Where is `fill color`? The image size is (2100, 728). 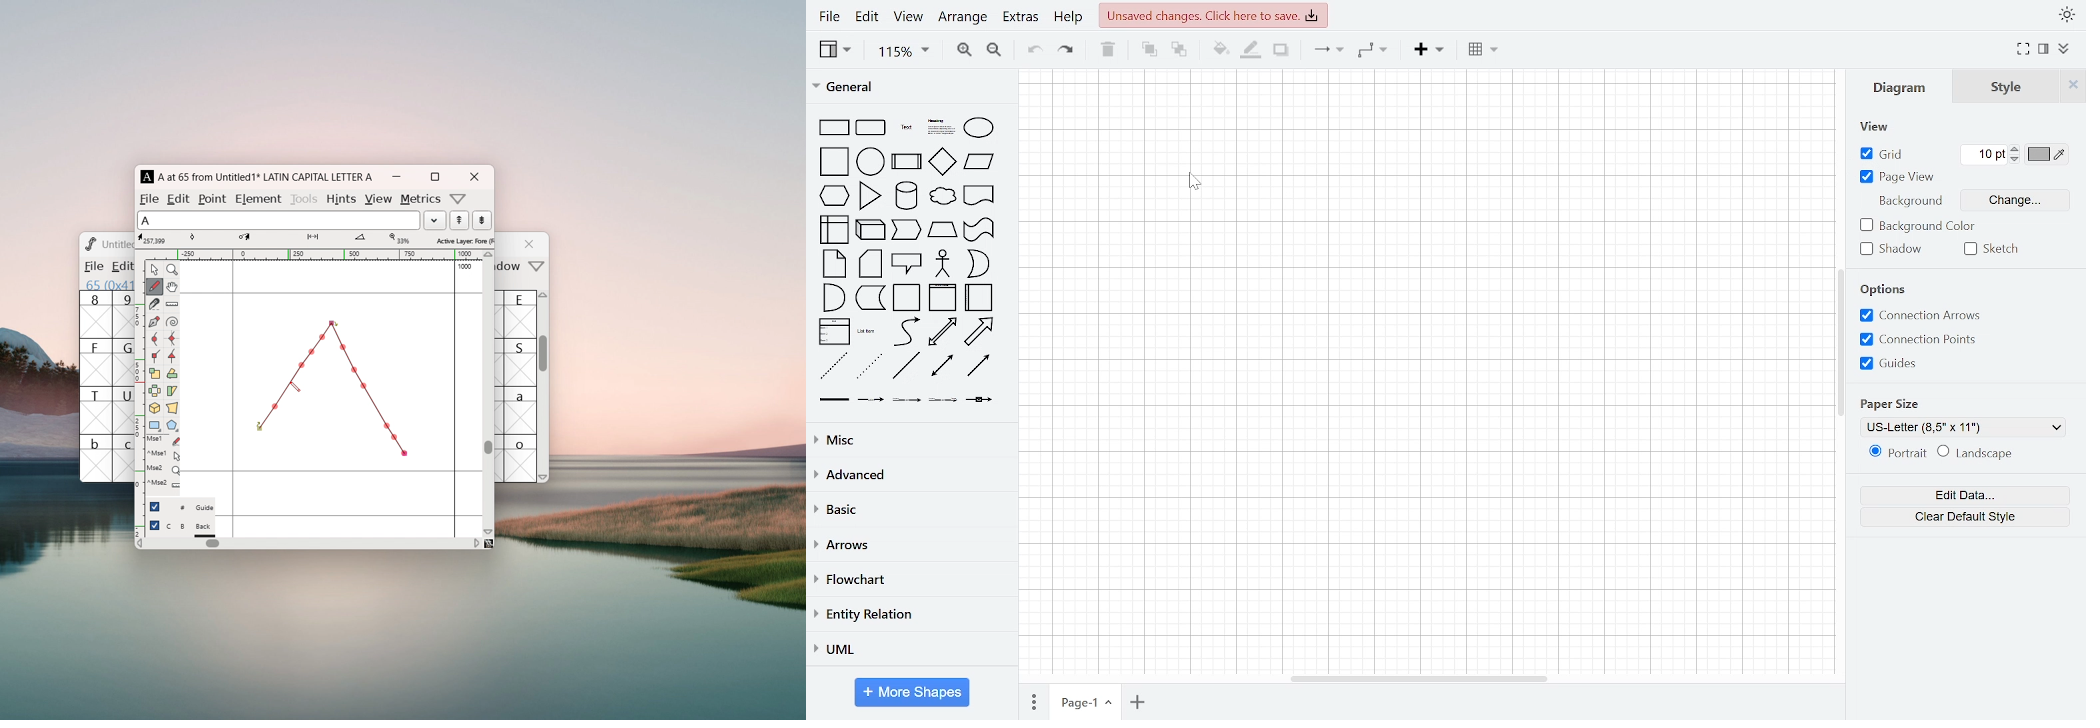
fill color is located at coordinates (1219, 48).